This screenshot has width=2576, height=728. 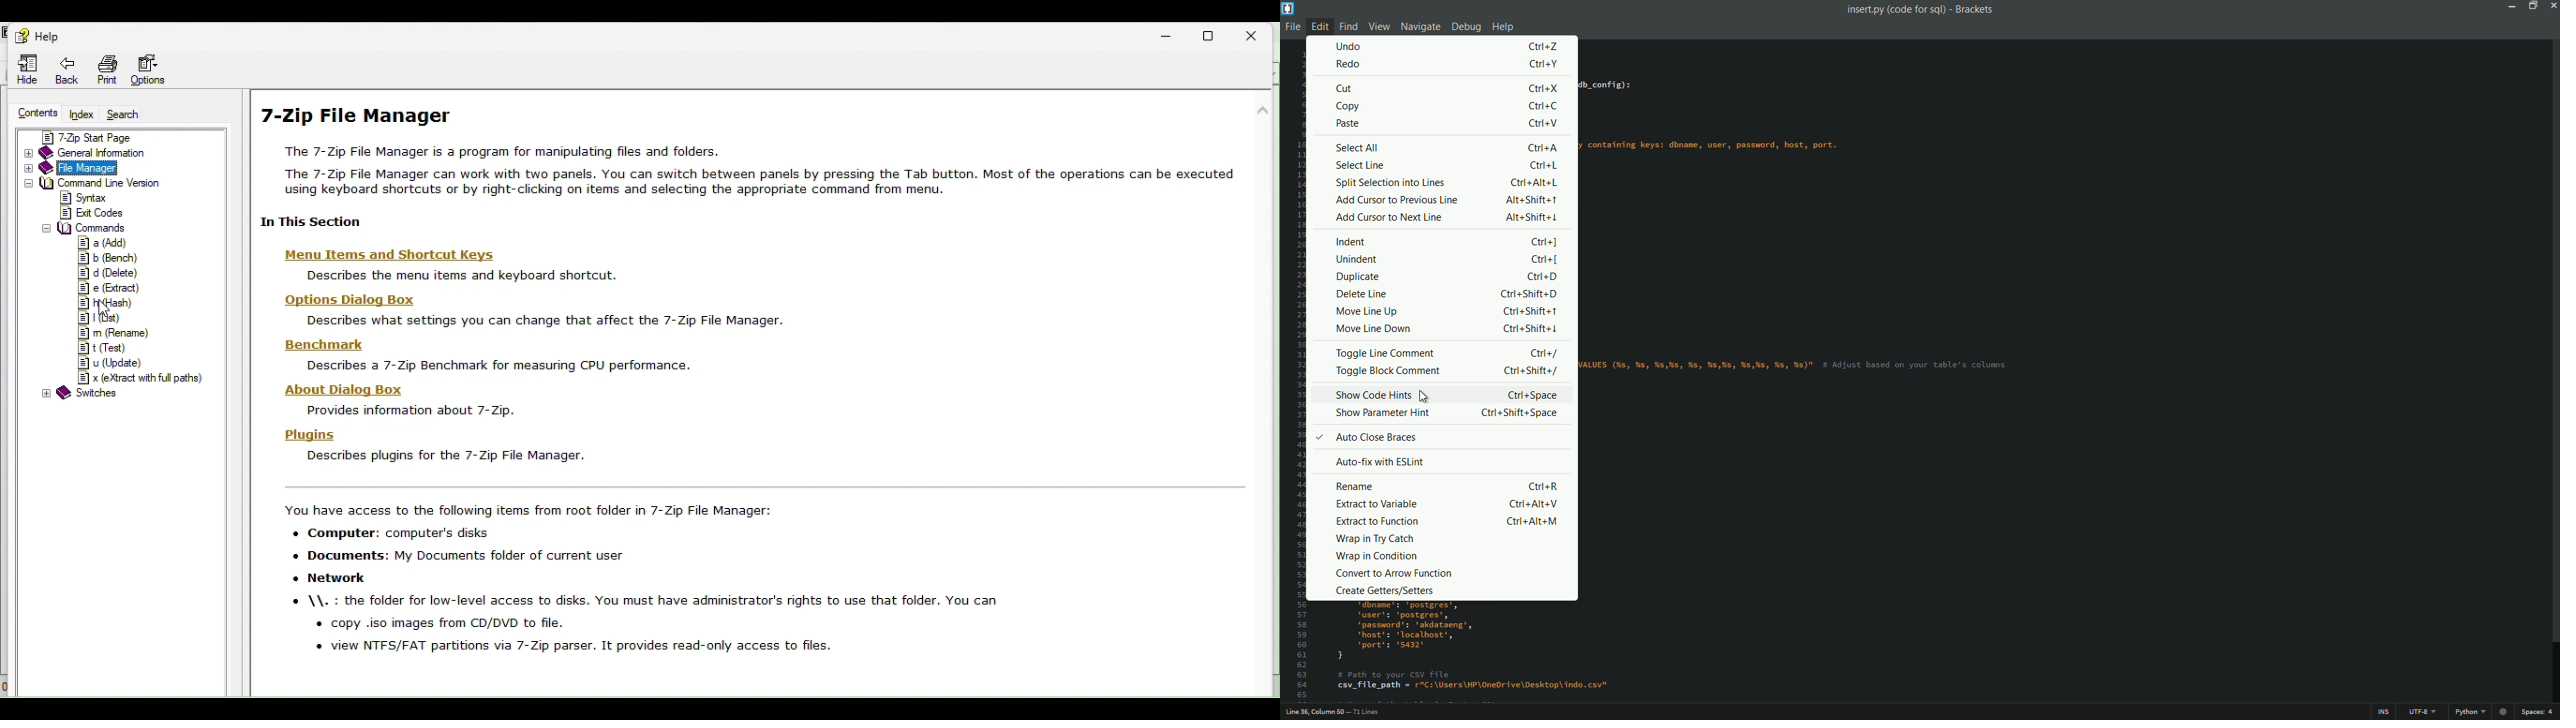 I want to click on keyboard shortcut, so click(x=1542, y=124).